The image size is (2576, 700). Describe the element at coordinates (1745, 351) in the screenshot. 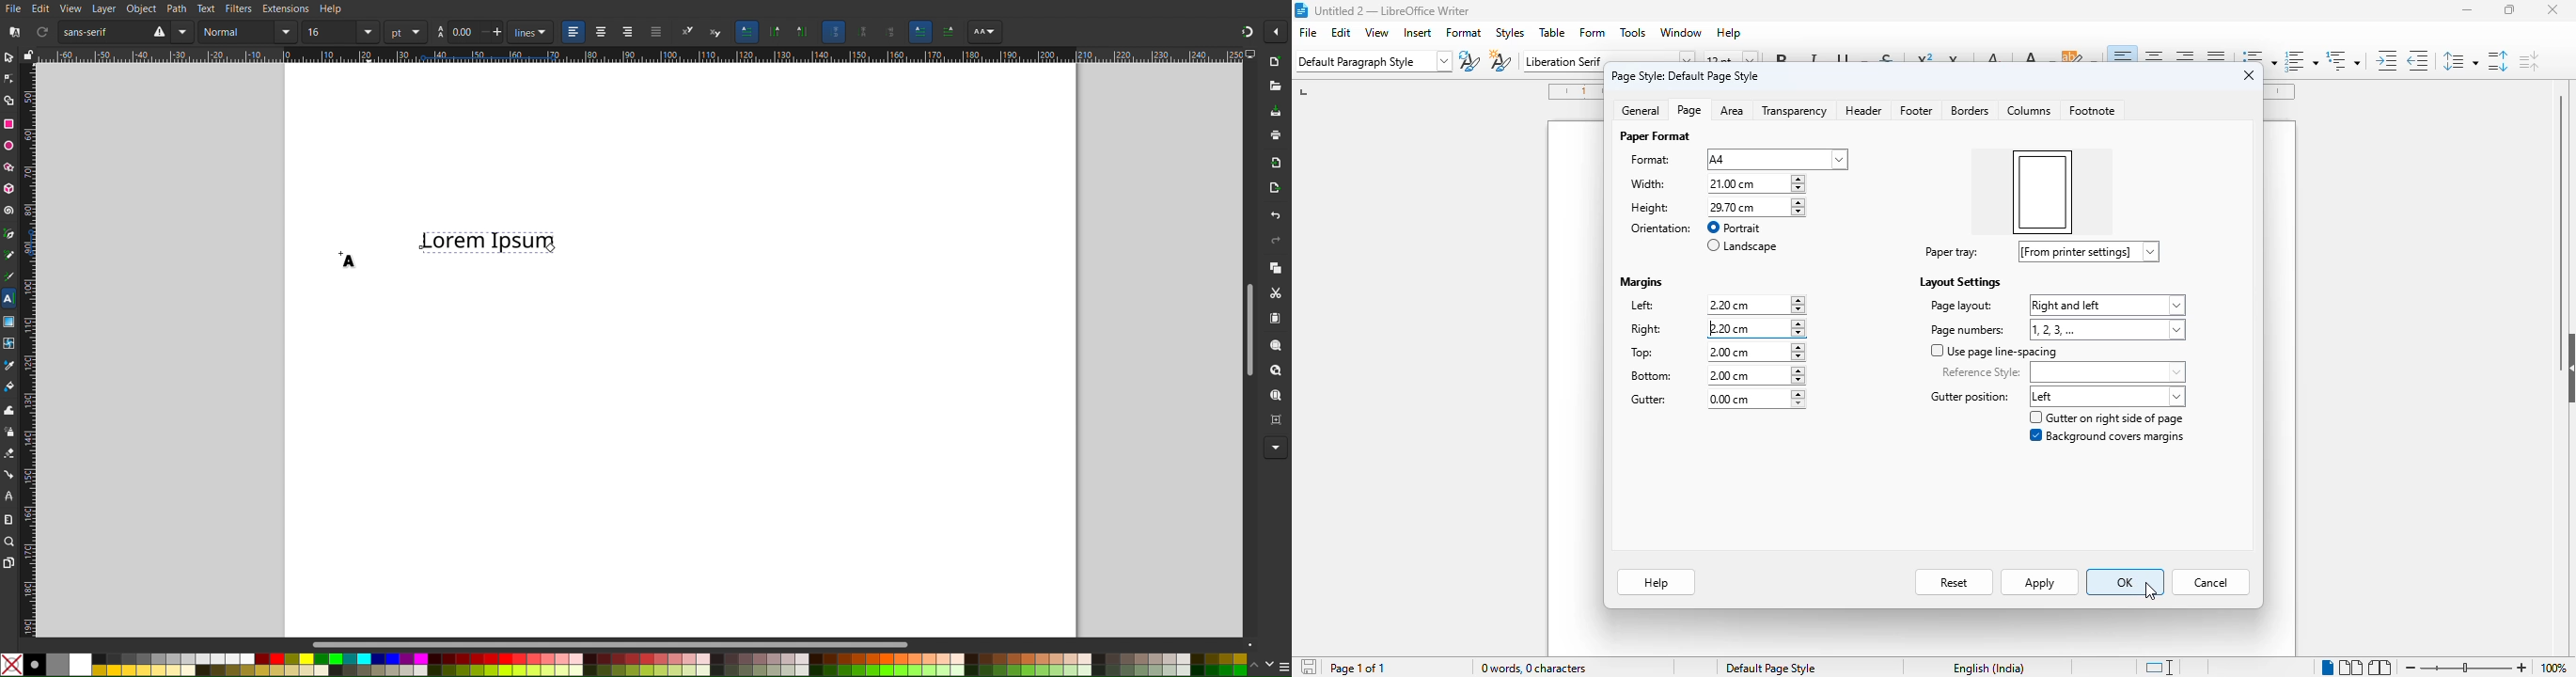

I see `top margin input box` at that location.